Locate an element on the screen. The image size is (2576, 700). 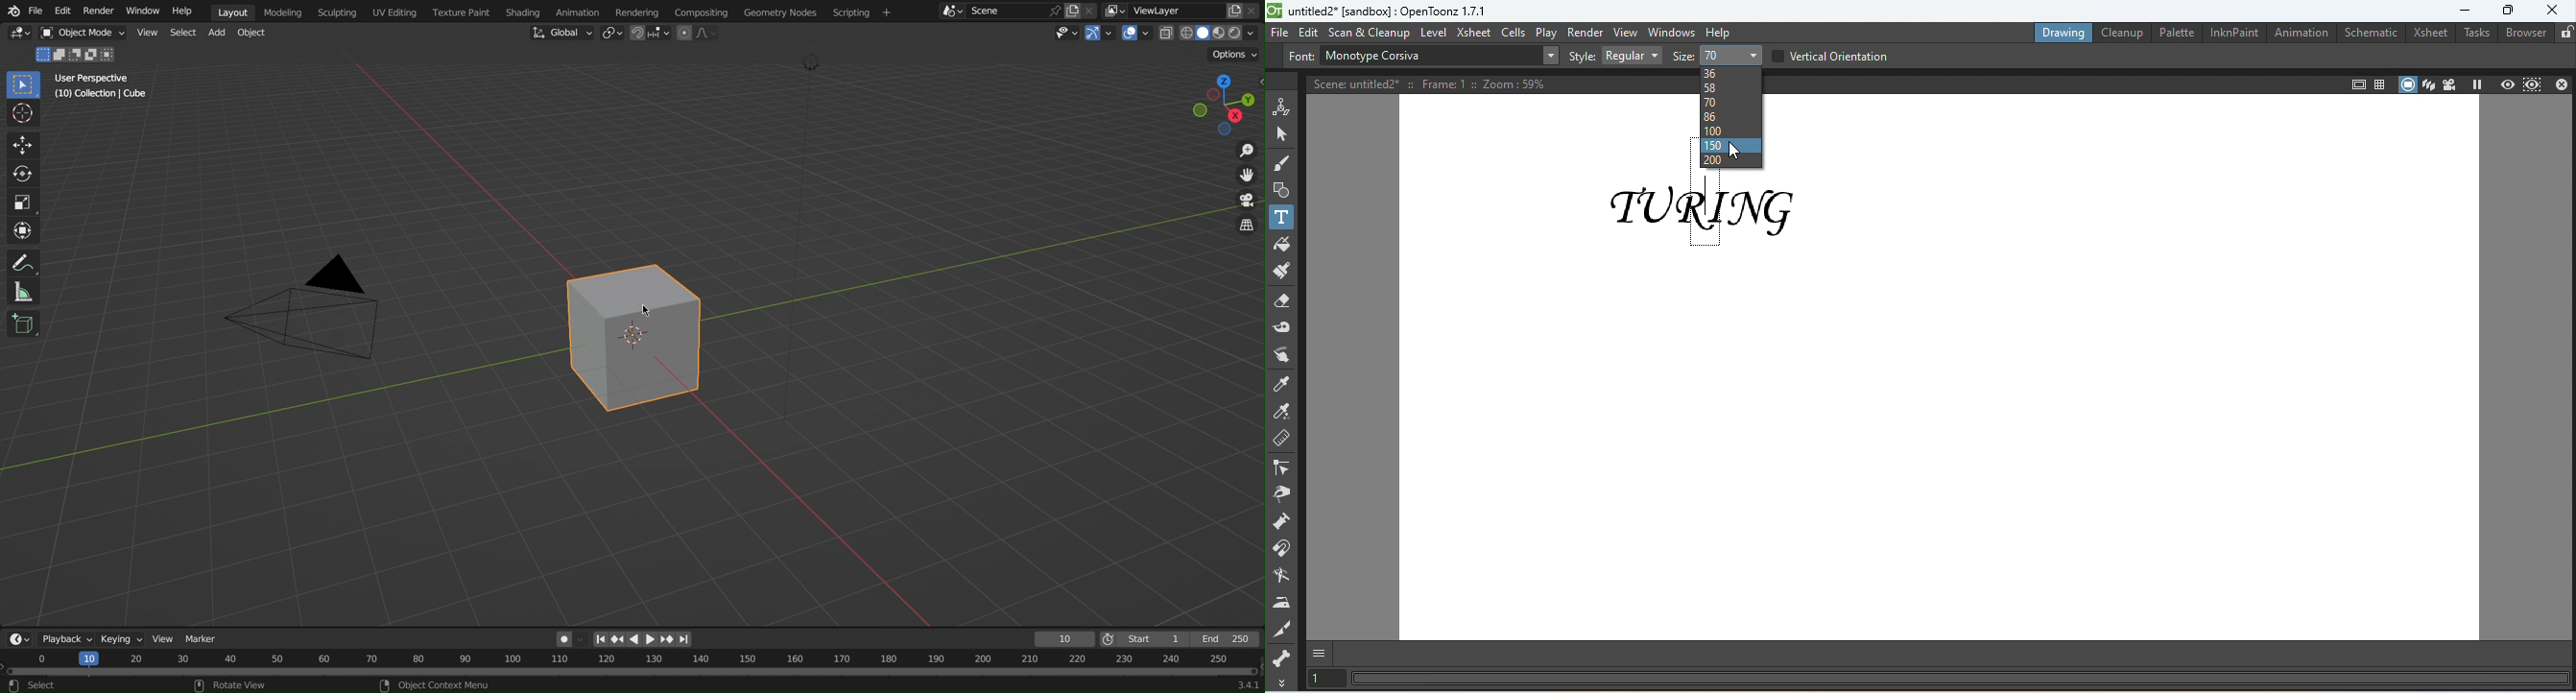
Rendering is located at coordinates (636, 12).